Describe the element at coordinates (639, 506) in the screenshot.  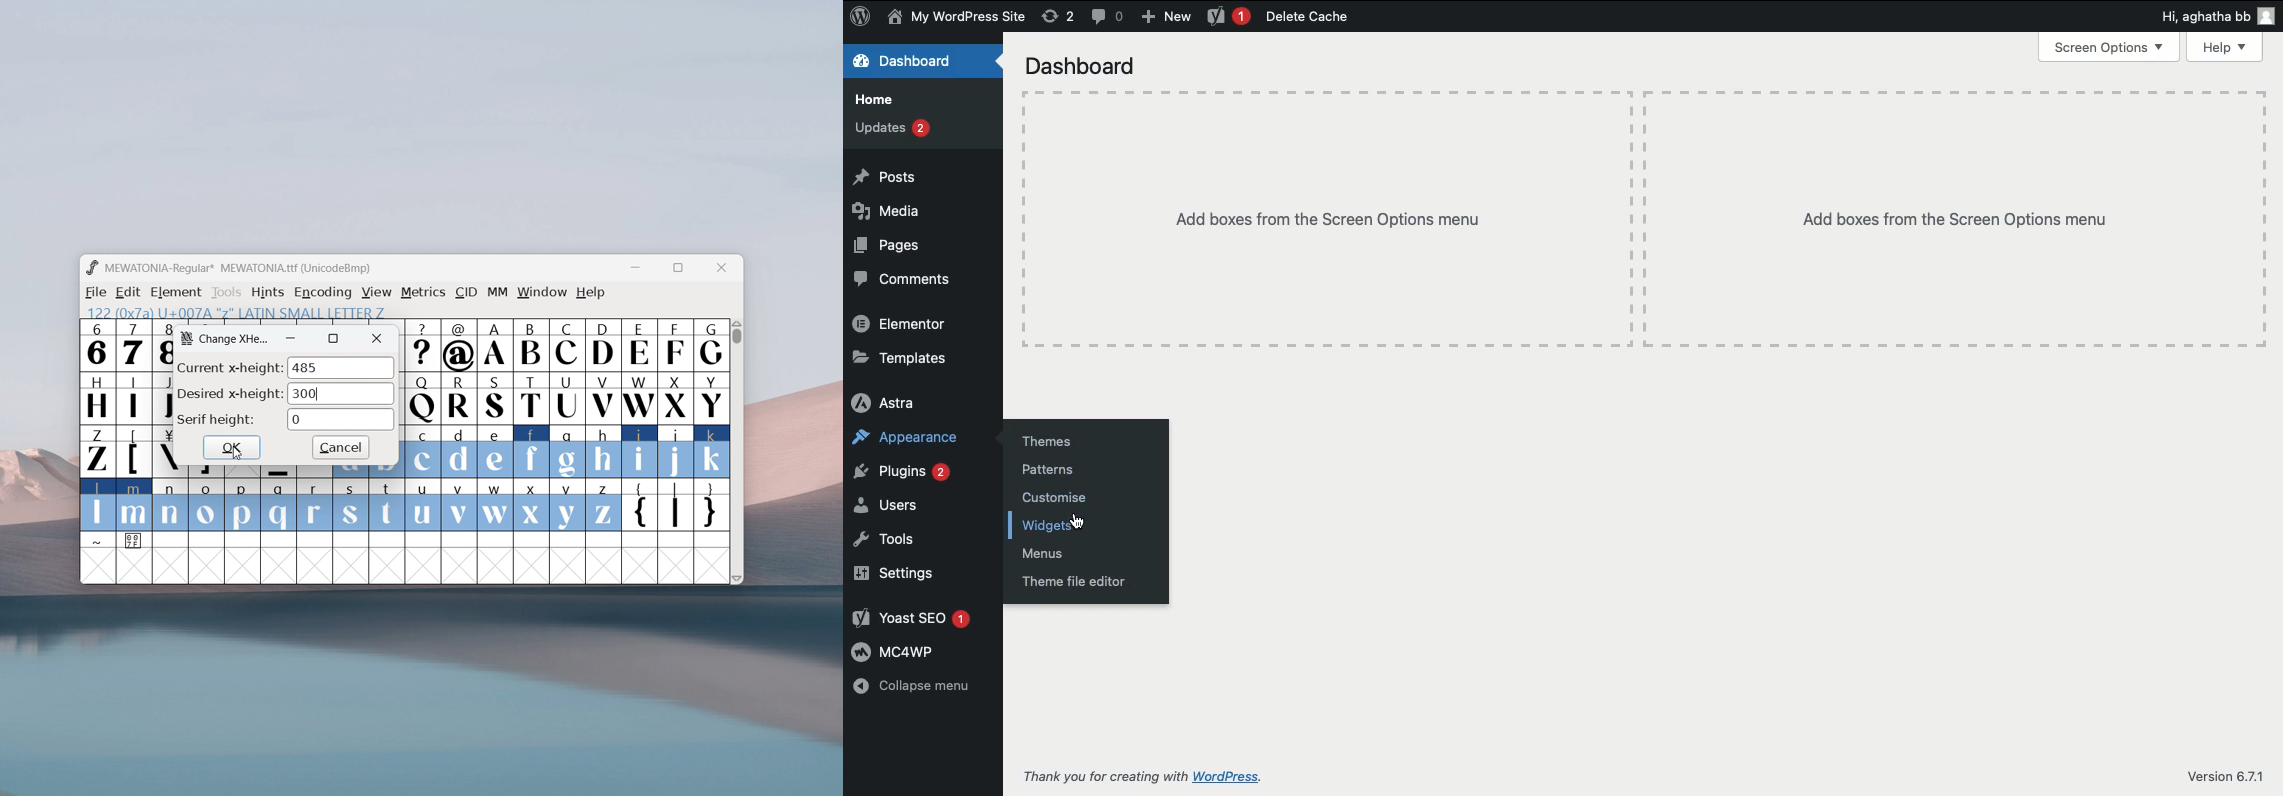
I see `{` at that location.